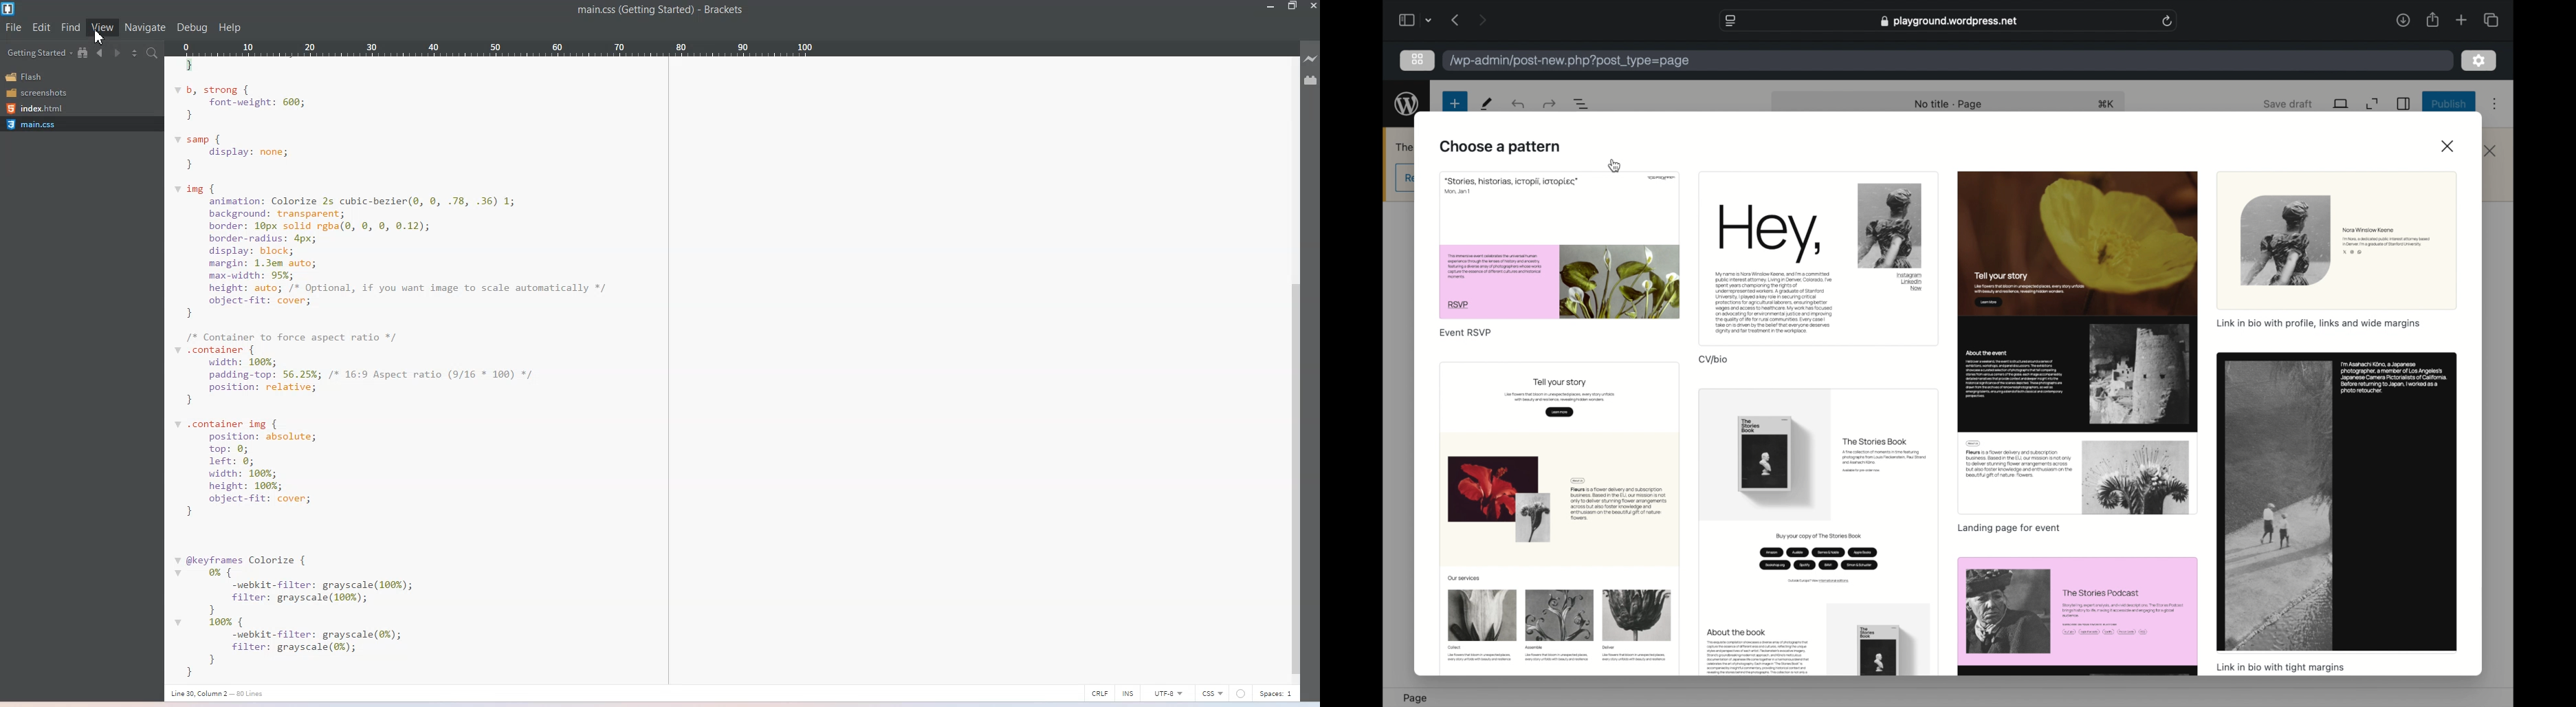  I want to click on preview, so click(1559, 519).